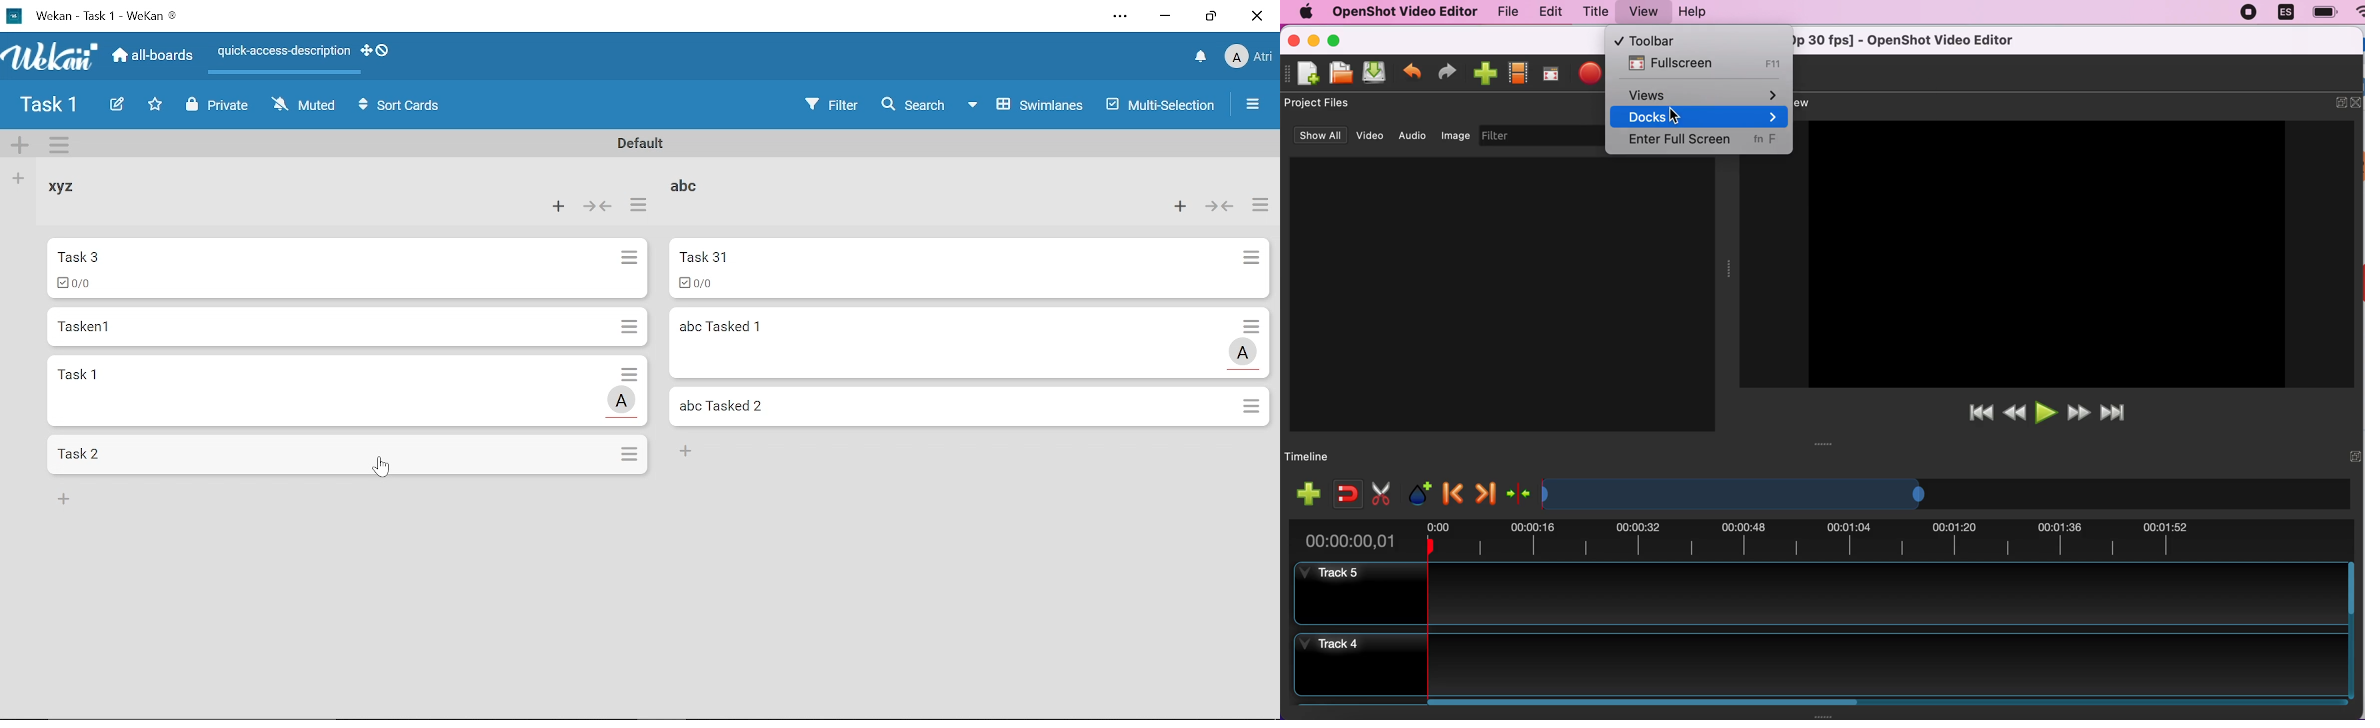 Image resolution: width=2380 pixels, height=728 pixels. What do you see at coordinates (64, 498) in the screenshot?
I see `New` at bounding box center [64, 498].